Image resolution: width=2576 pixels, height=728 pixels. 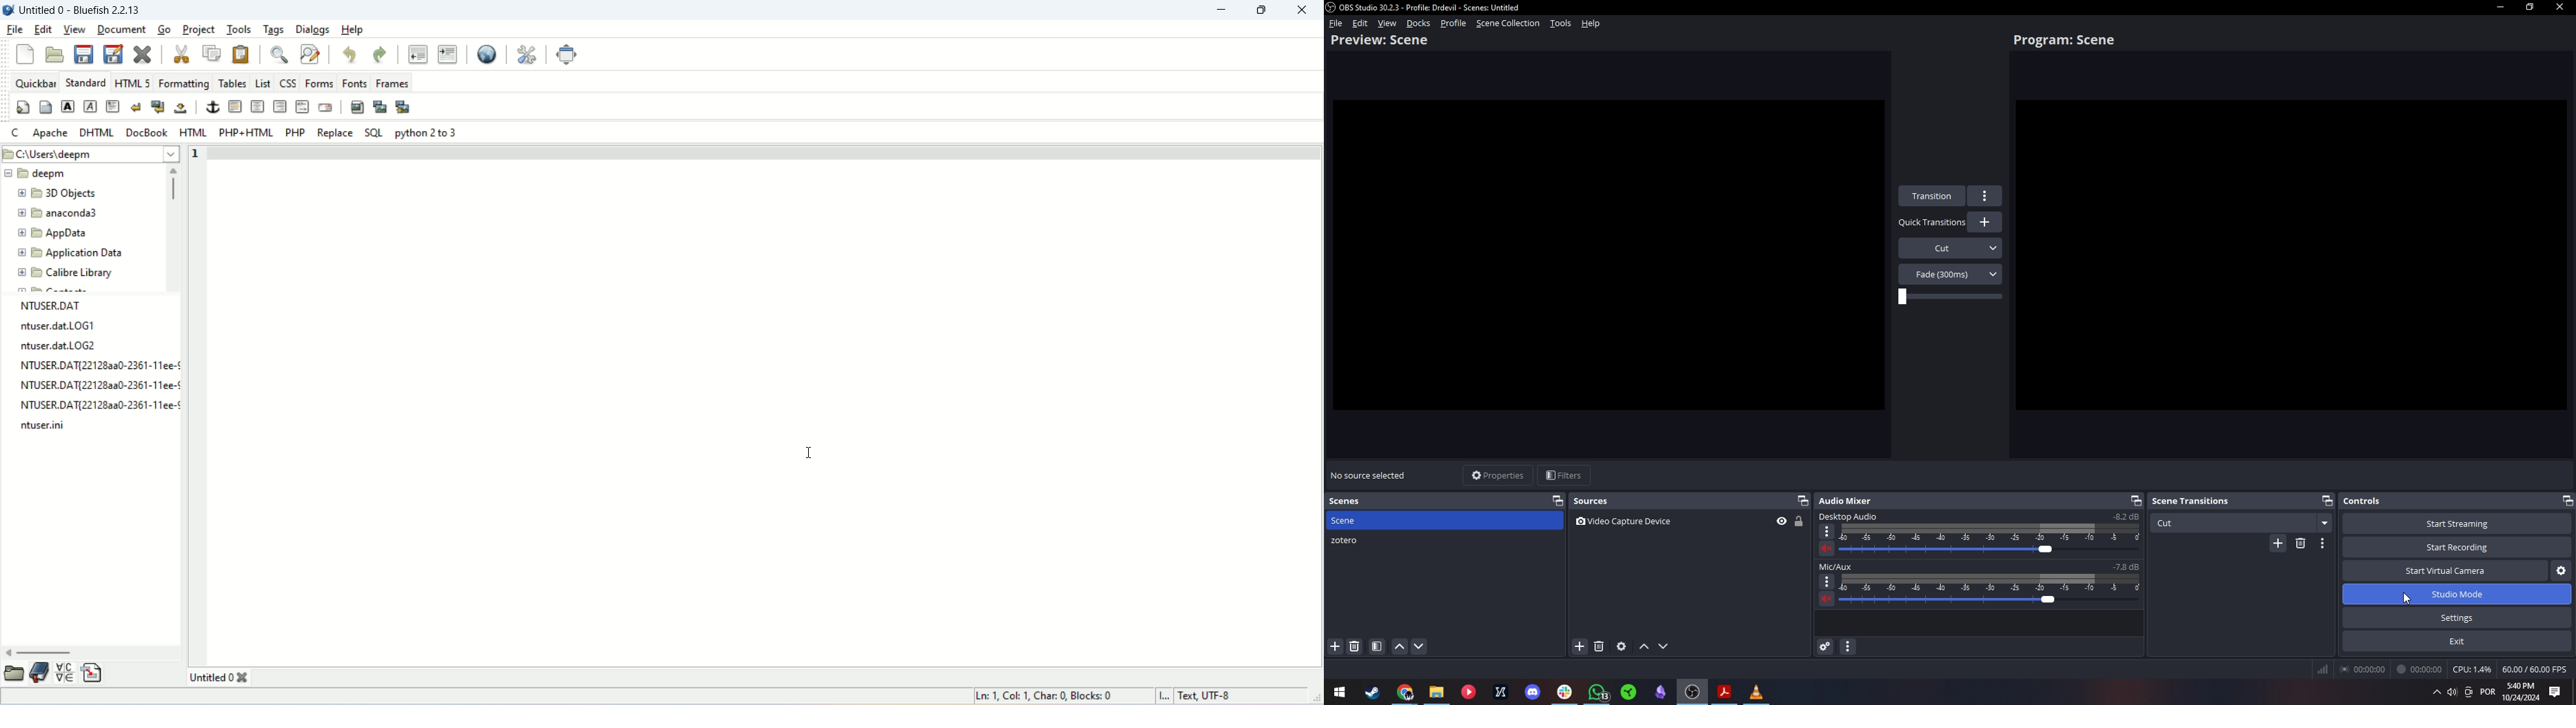 I want to click on File, so click(x=1336, y=23).